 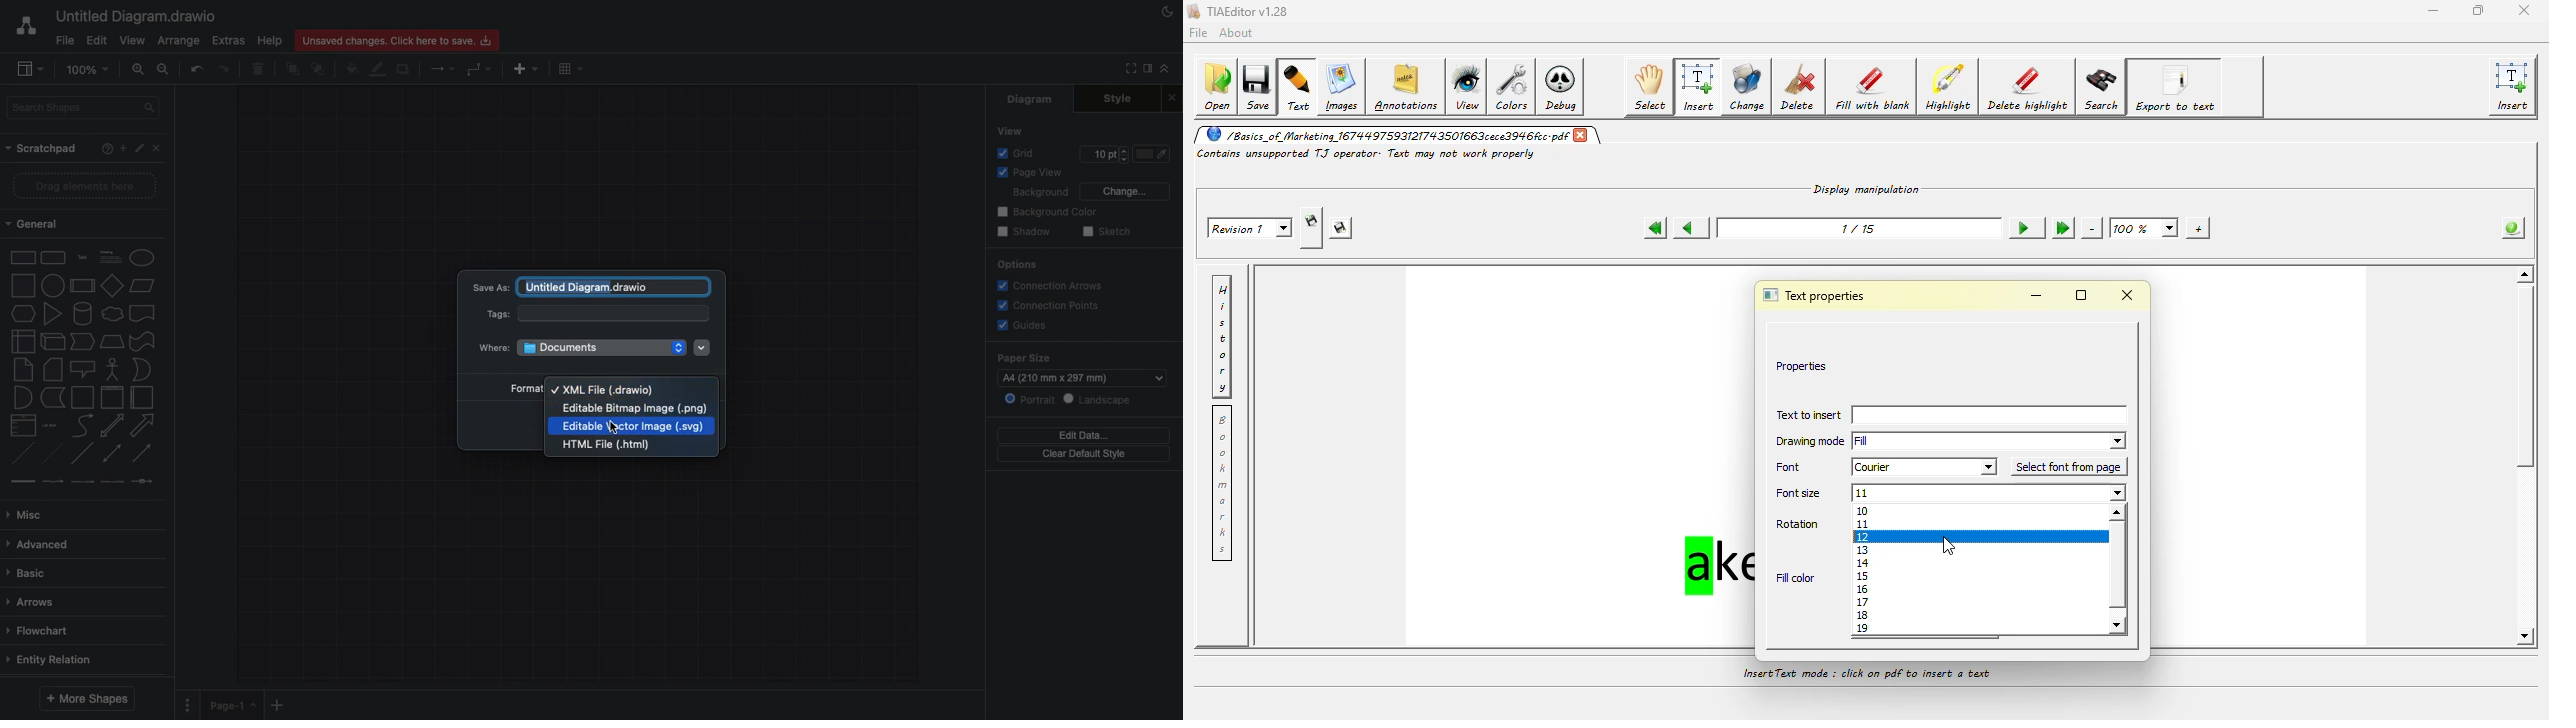 What do you see at coordinates (41, 150) in the screenshot?
I see `Scratchpad` at bounding box center [41, 150].